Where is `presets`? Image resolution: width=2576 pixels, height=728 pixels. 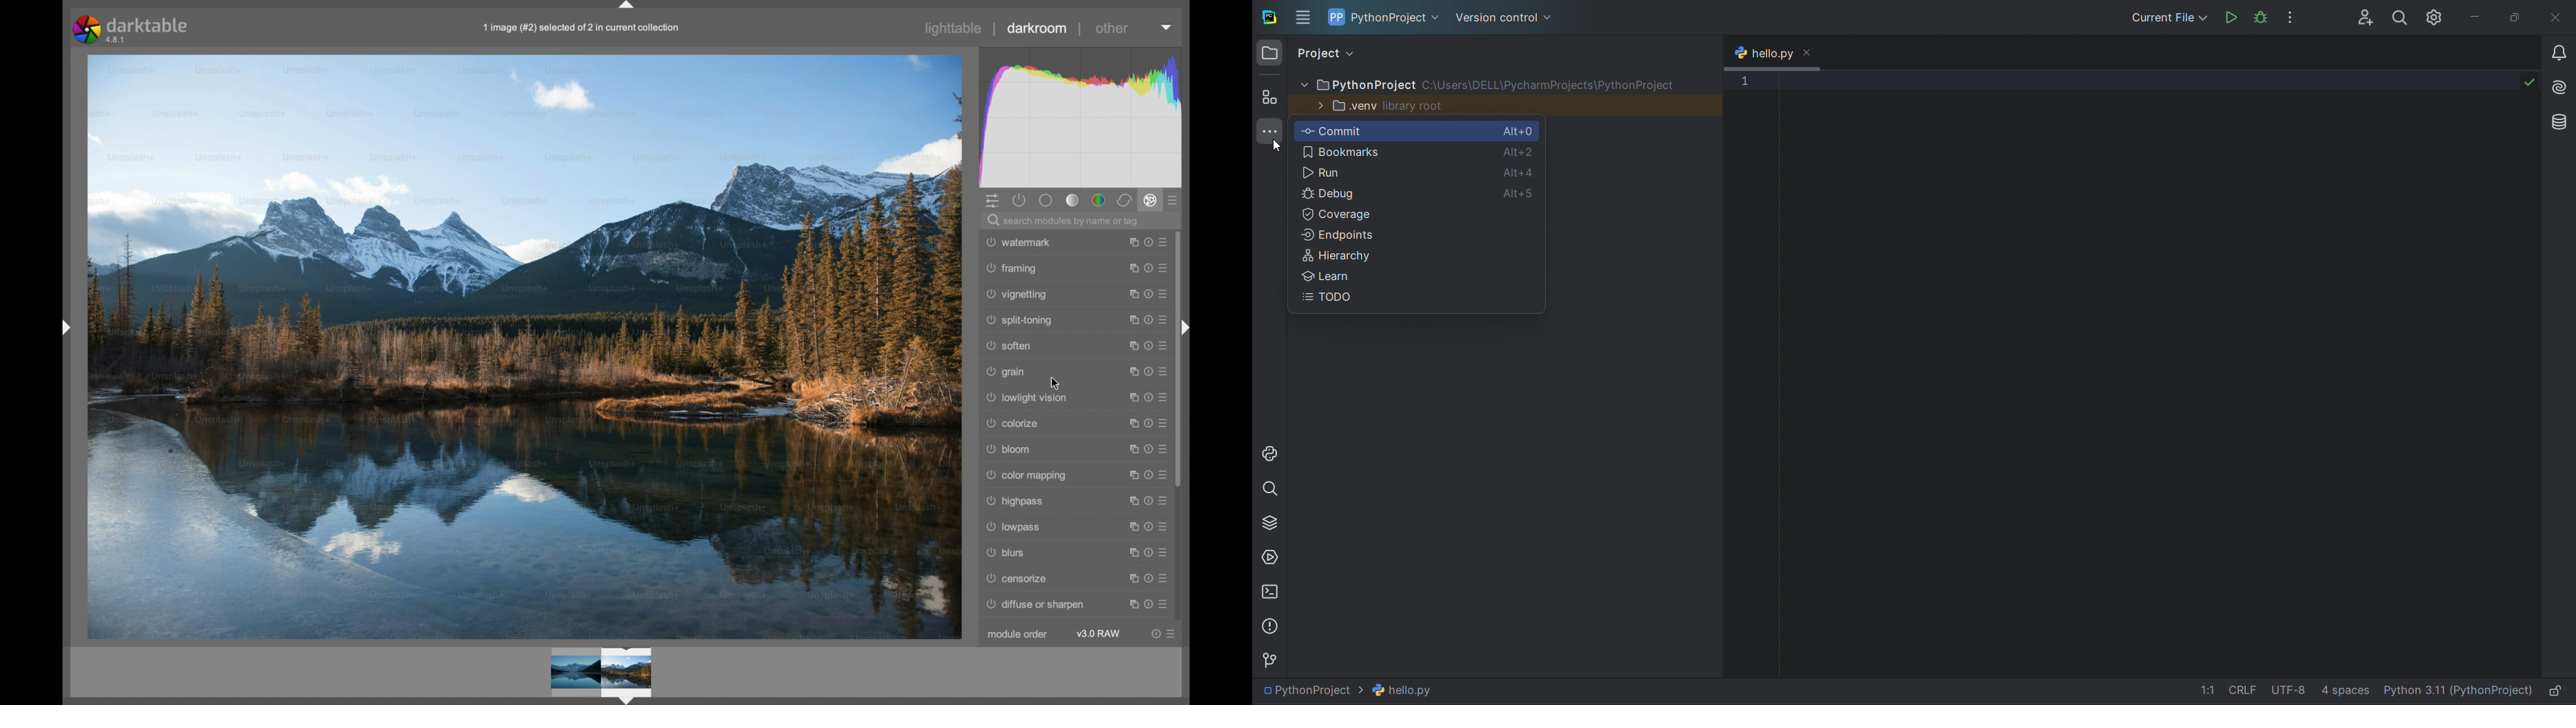
presets is located at coordinates (1169, 605).